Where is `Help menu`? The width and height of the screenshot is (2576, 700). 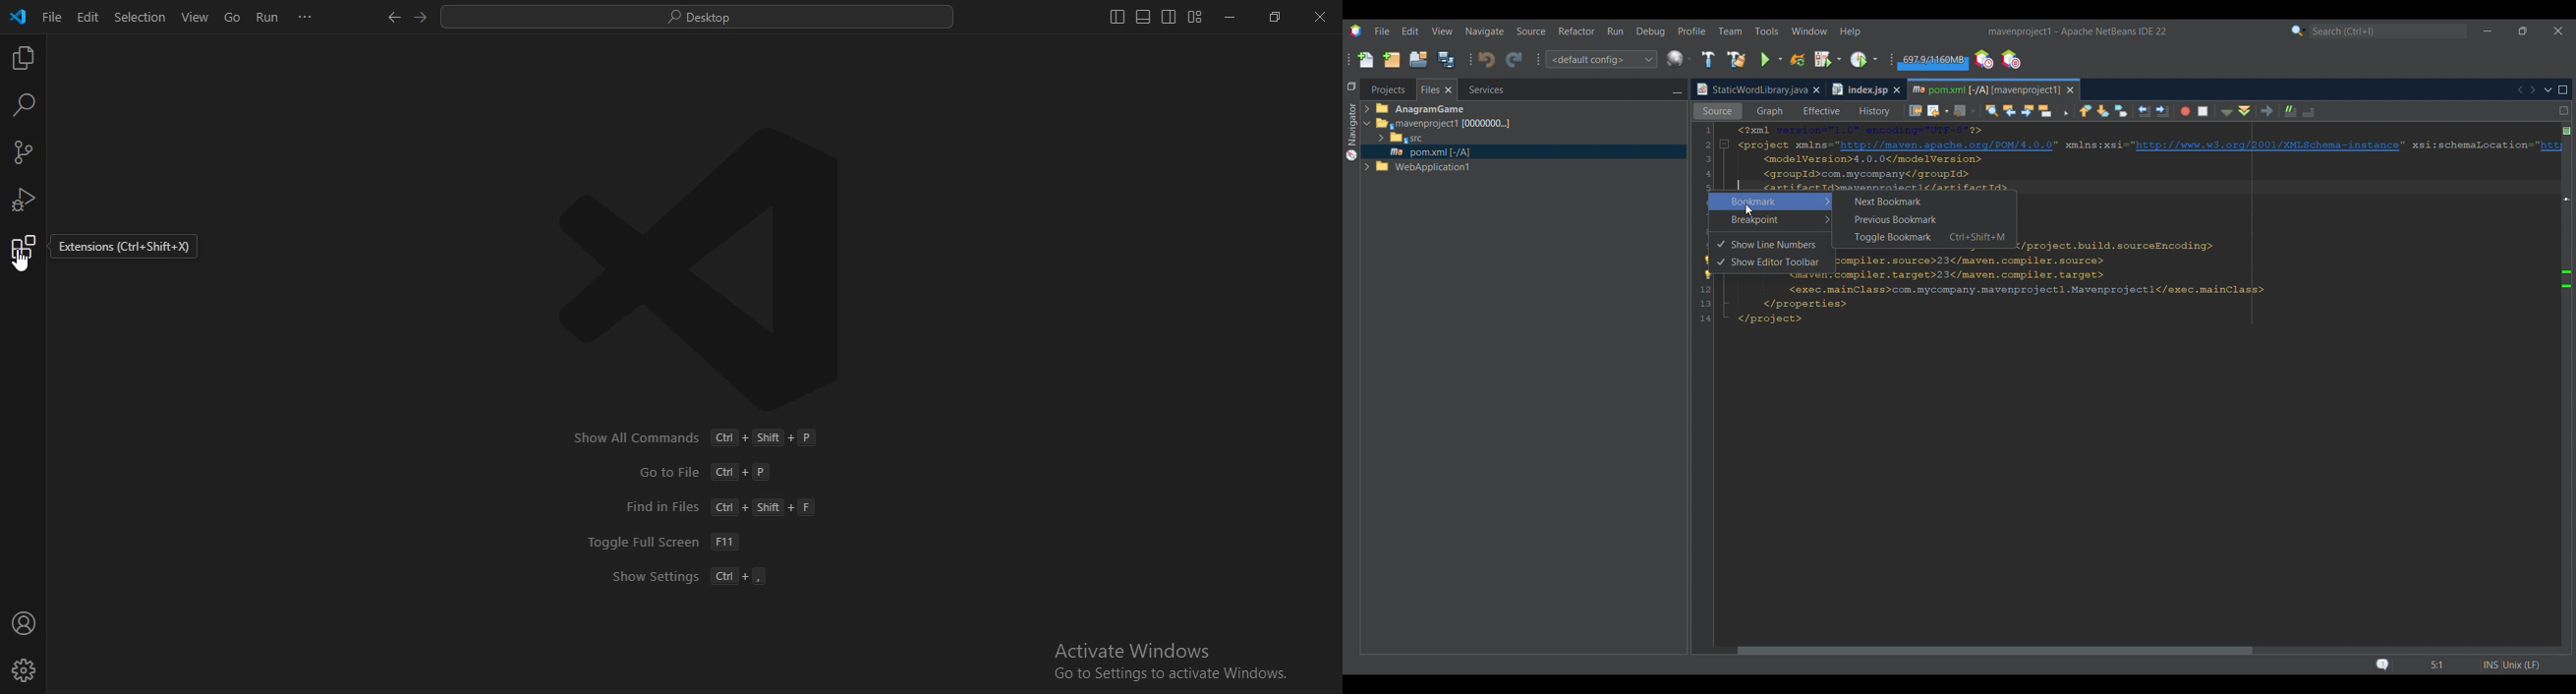
Help menu is located at coordinates (1849, 32).